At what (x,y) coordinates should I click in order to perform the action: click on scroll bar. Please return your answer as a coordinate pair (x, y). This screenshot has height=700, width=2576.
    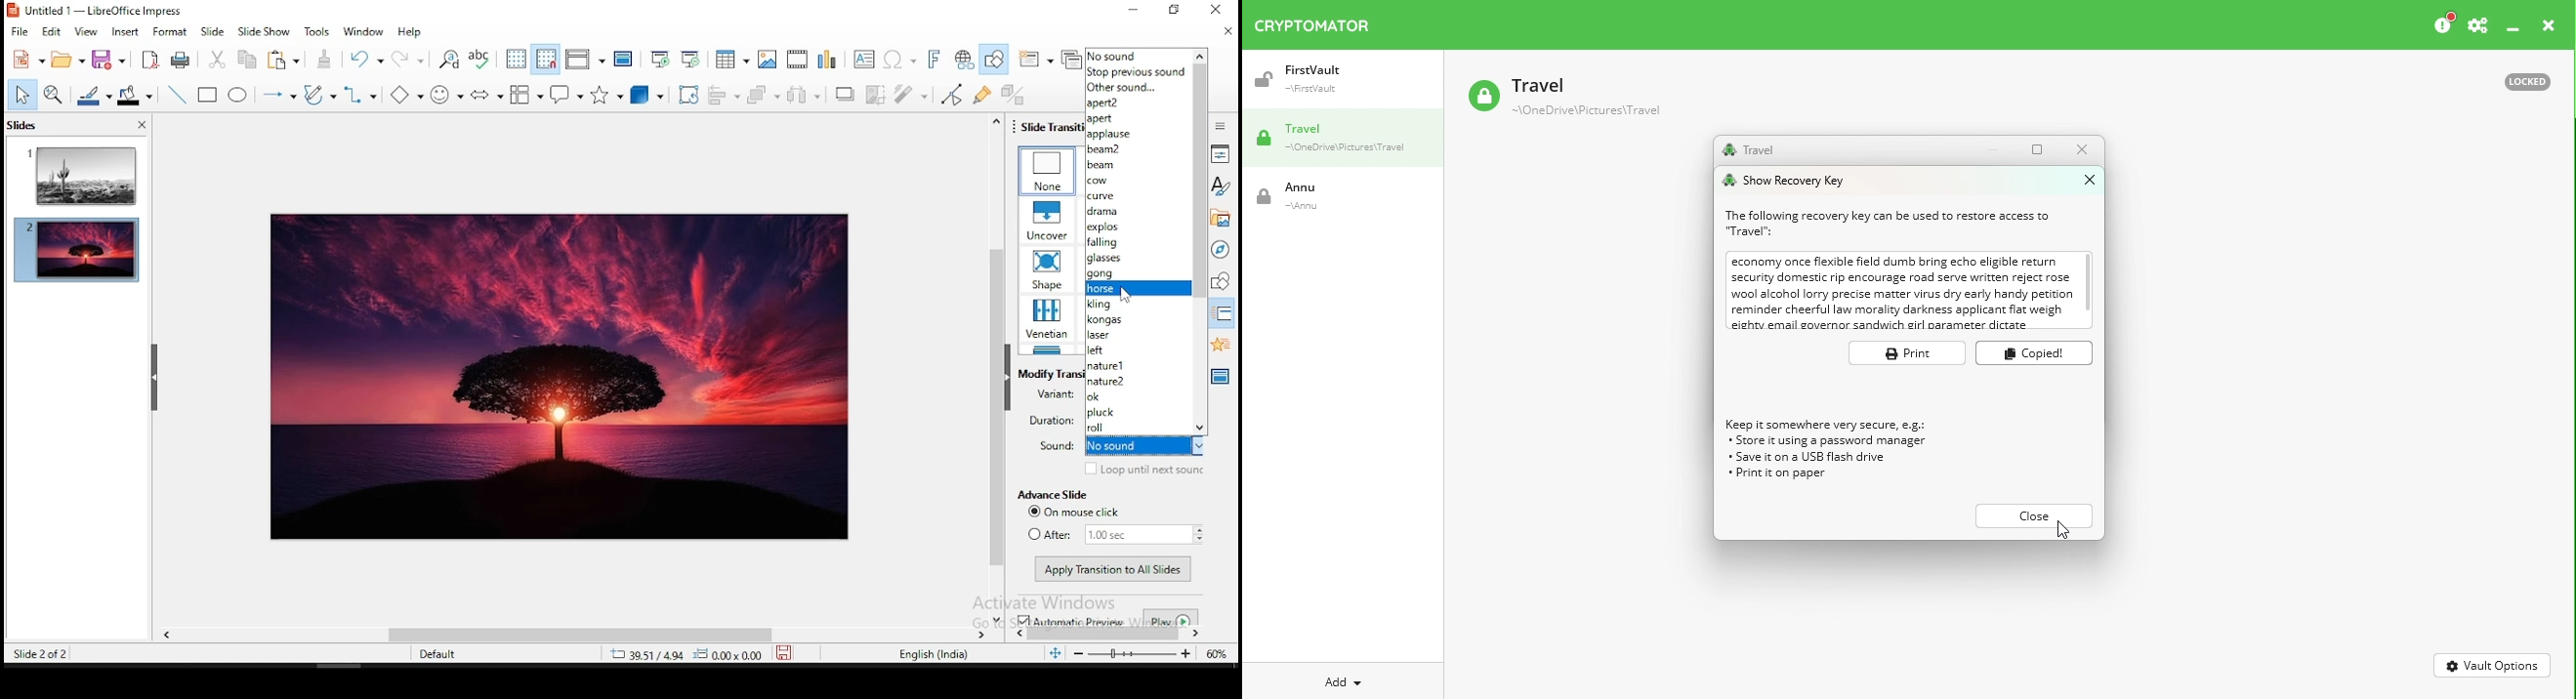
    Looking at the image, I should click on (997, 369).